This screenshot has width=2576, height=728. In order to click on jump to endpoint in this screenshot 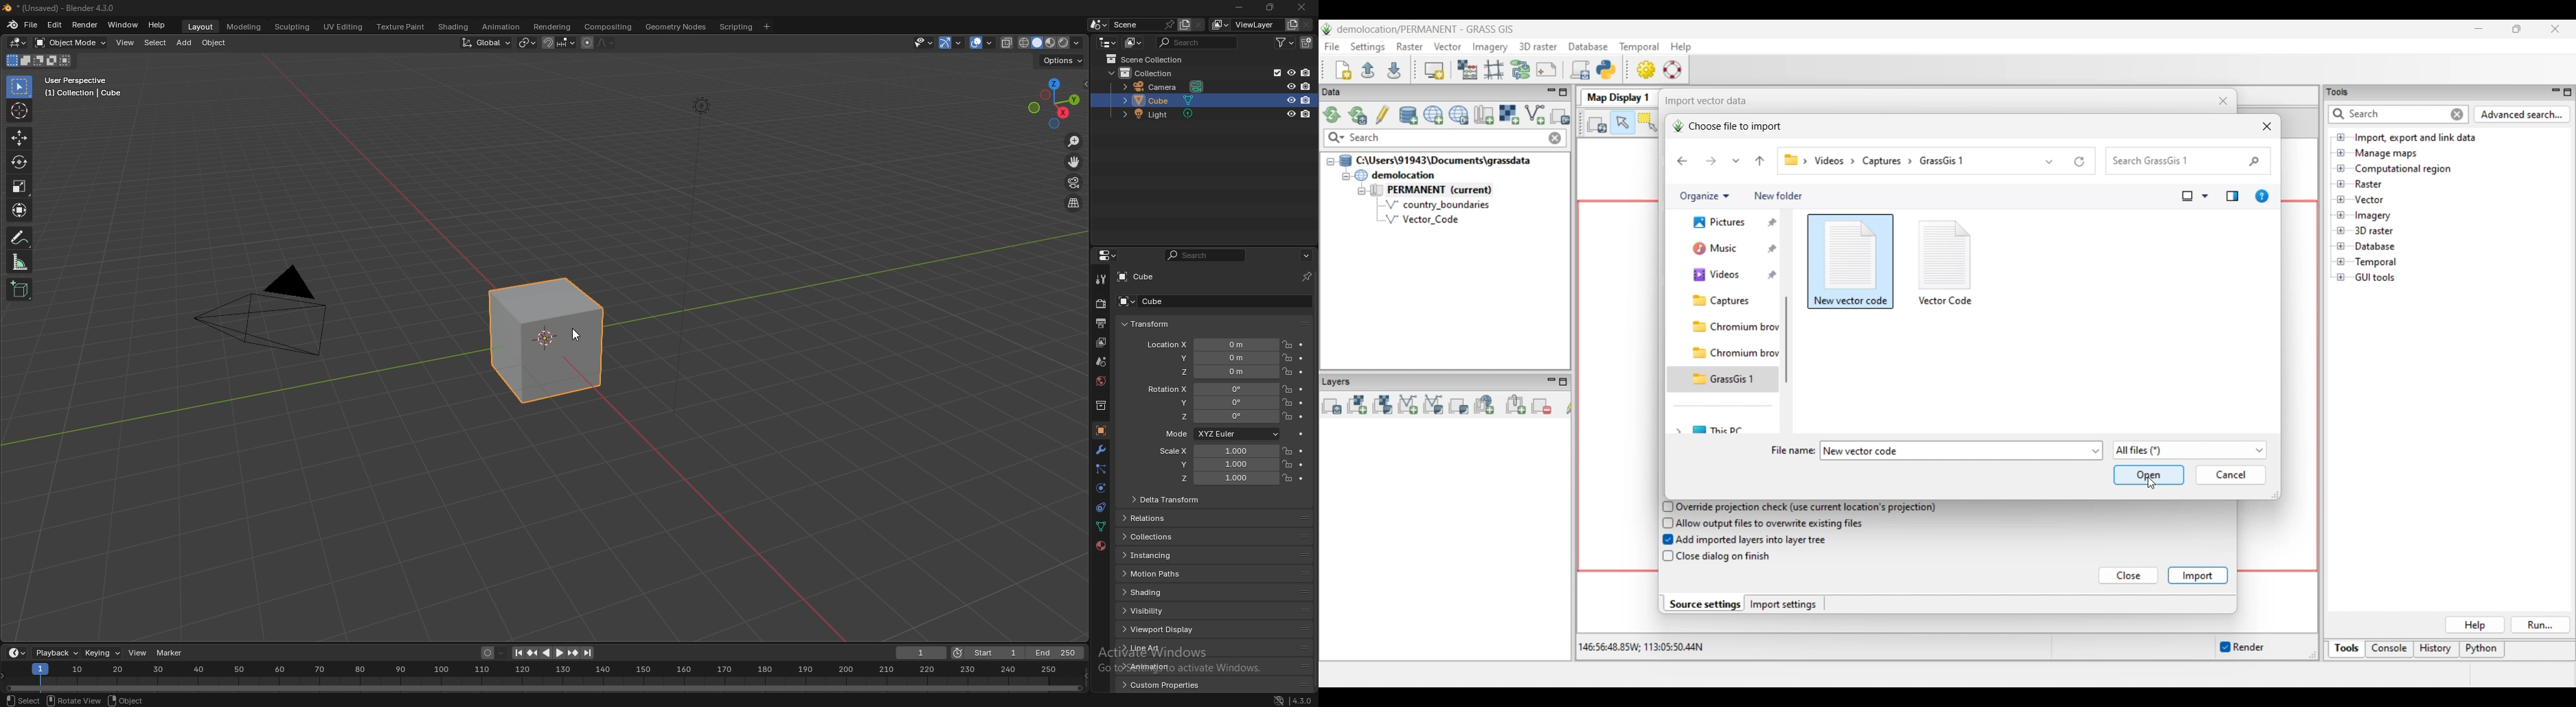, I will do `click(588, 652)`.